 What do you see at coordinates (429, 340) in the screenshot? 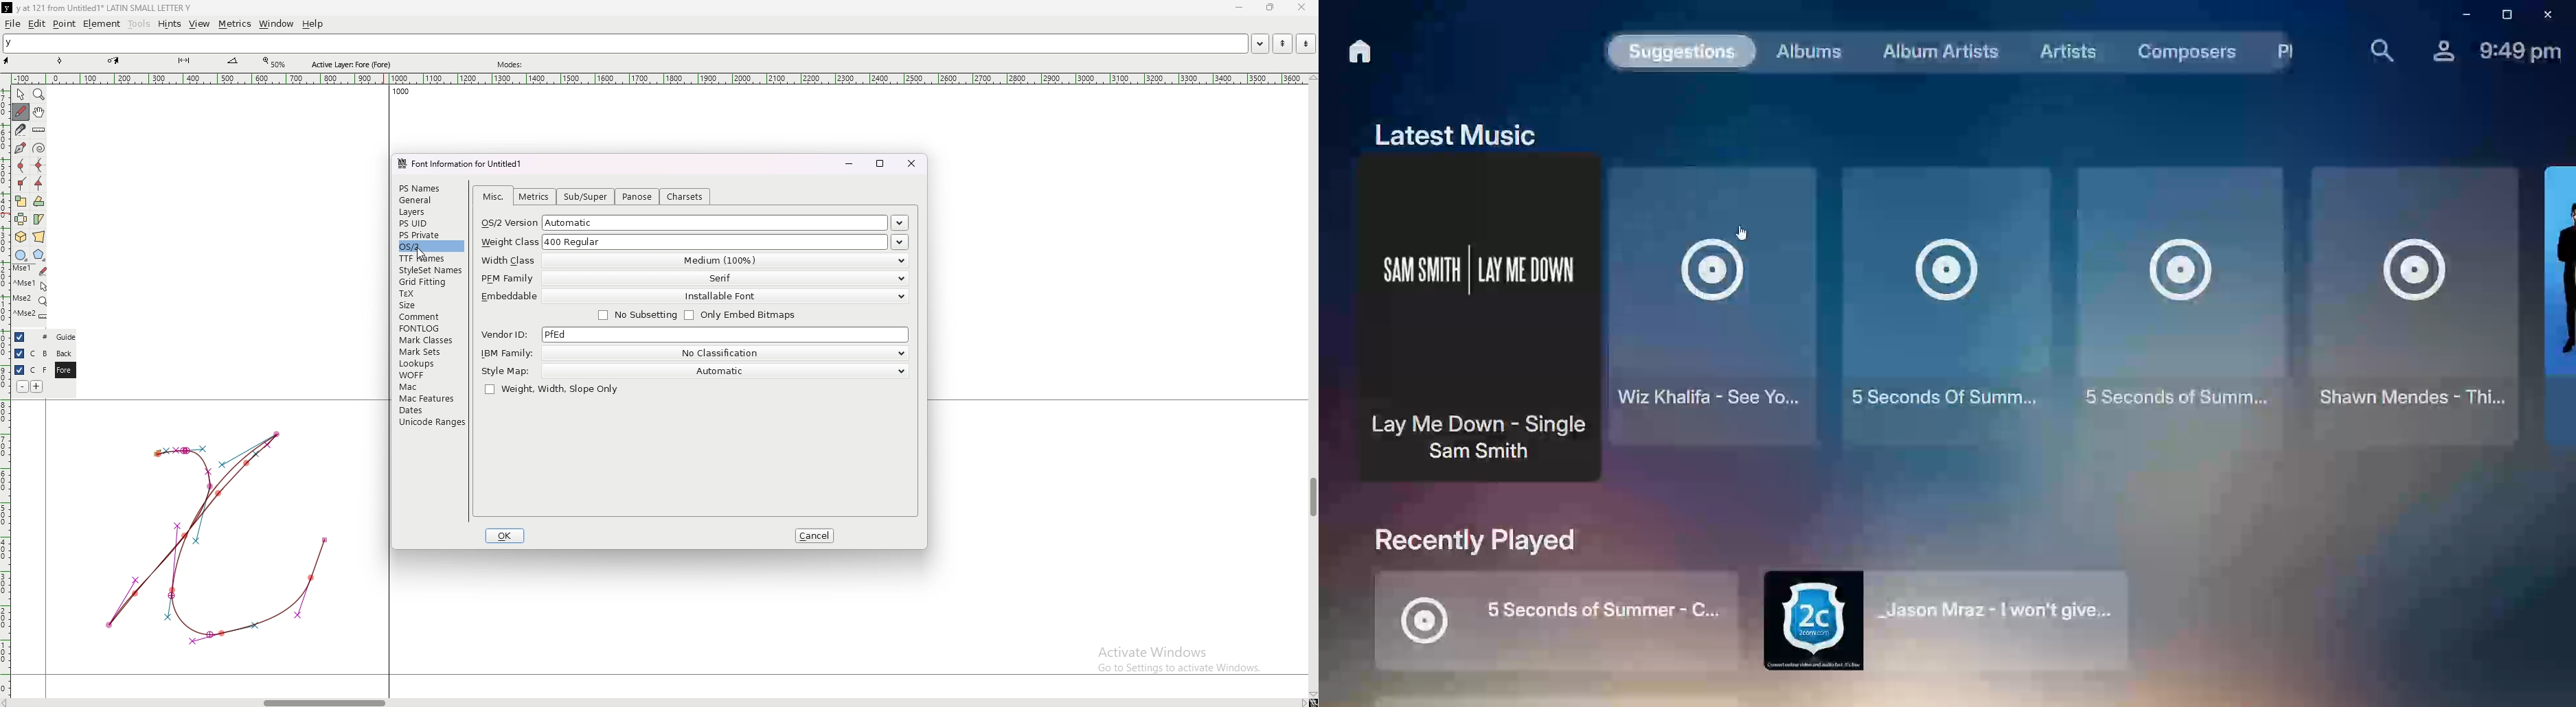
I see `mark classes` at bounding box center [429, 340].